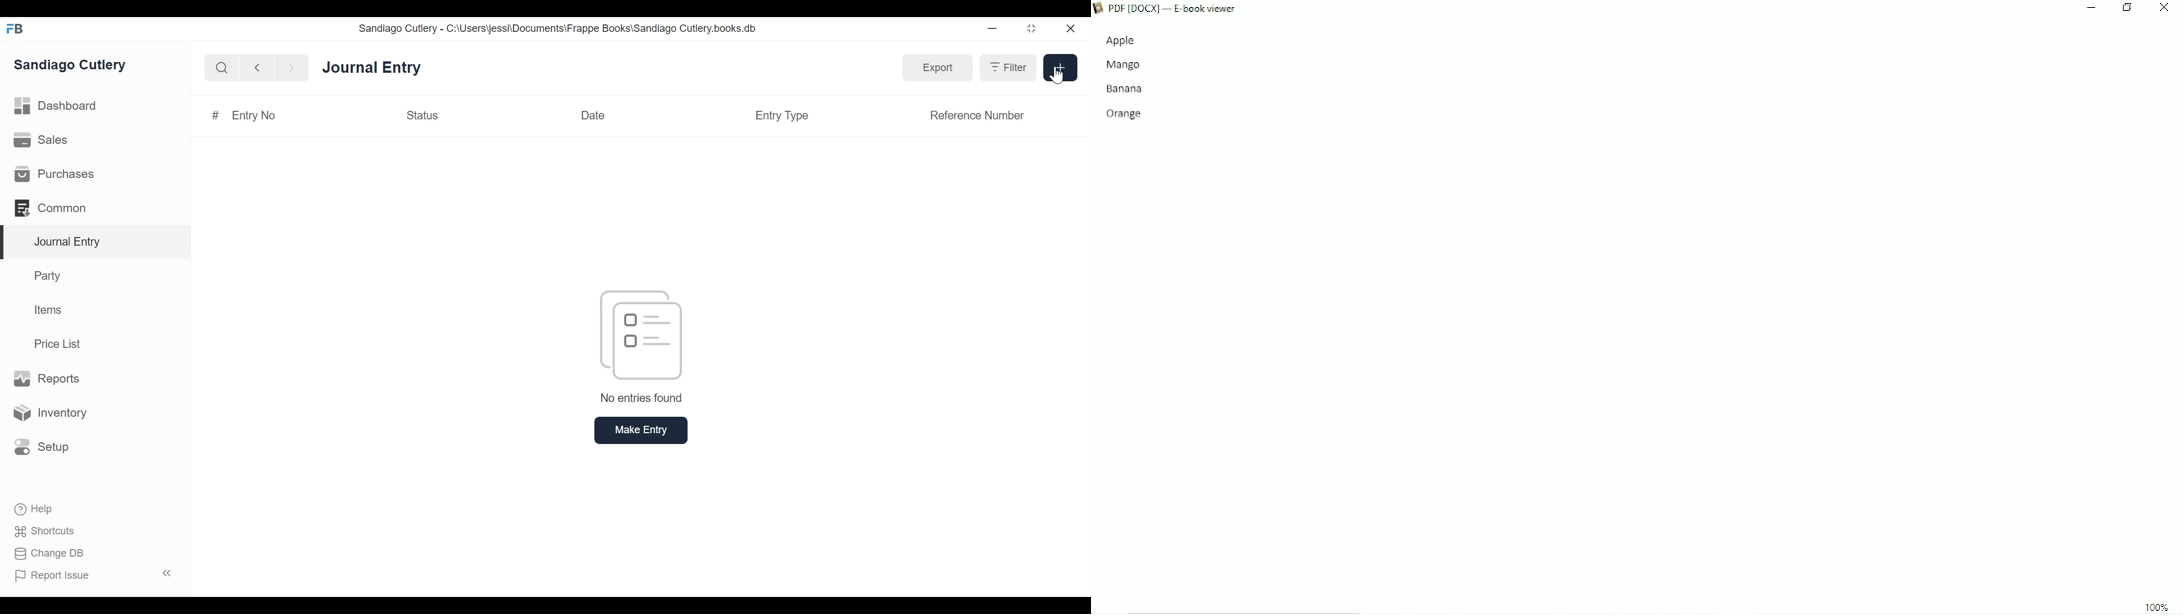 This screenshot has height=616, width=2184. Describe the element at coordinates (1056, 76) in the screenshot. I see `Cursor` at that location.